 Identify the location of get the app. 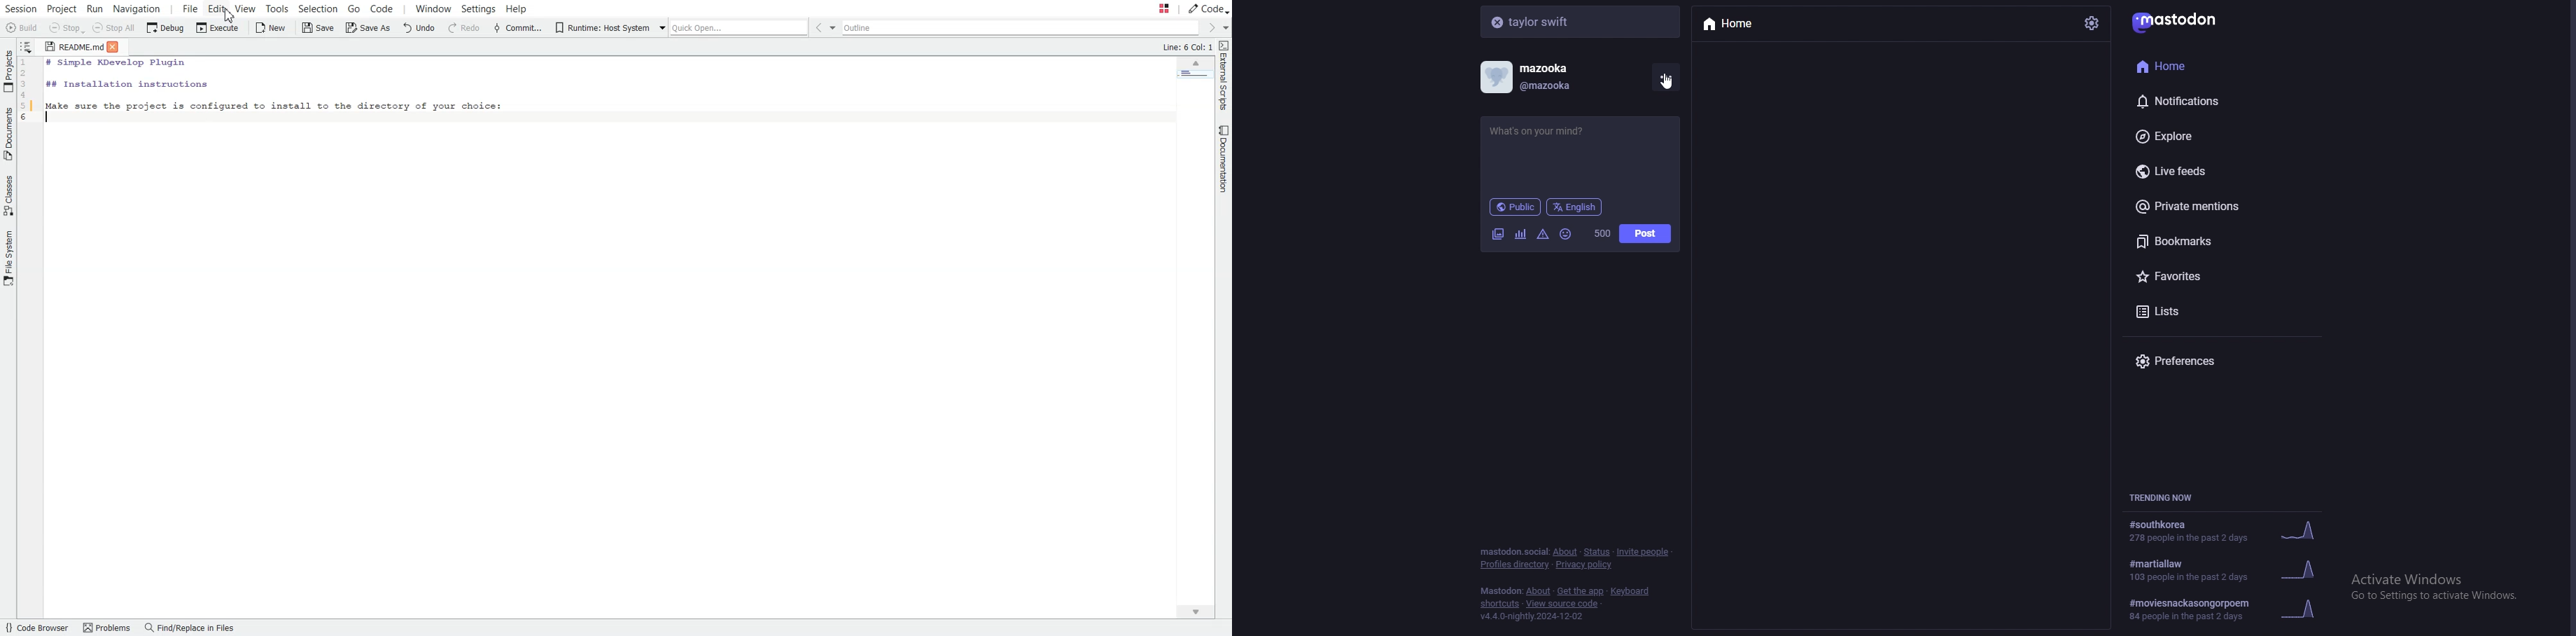
(1579, 590).